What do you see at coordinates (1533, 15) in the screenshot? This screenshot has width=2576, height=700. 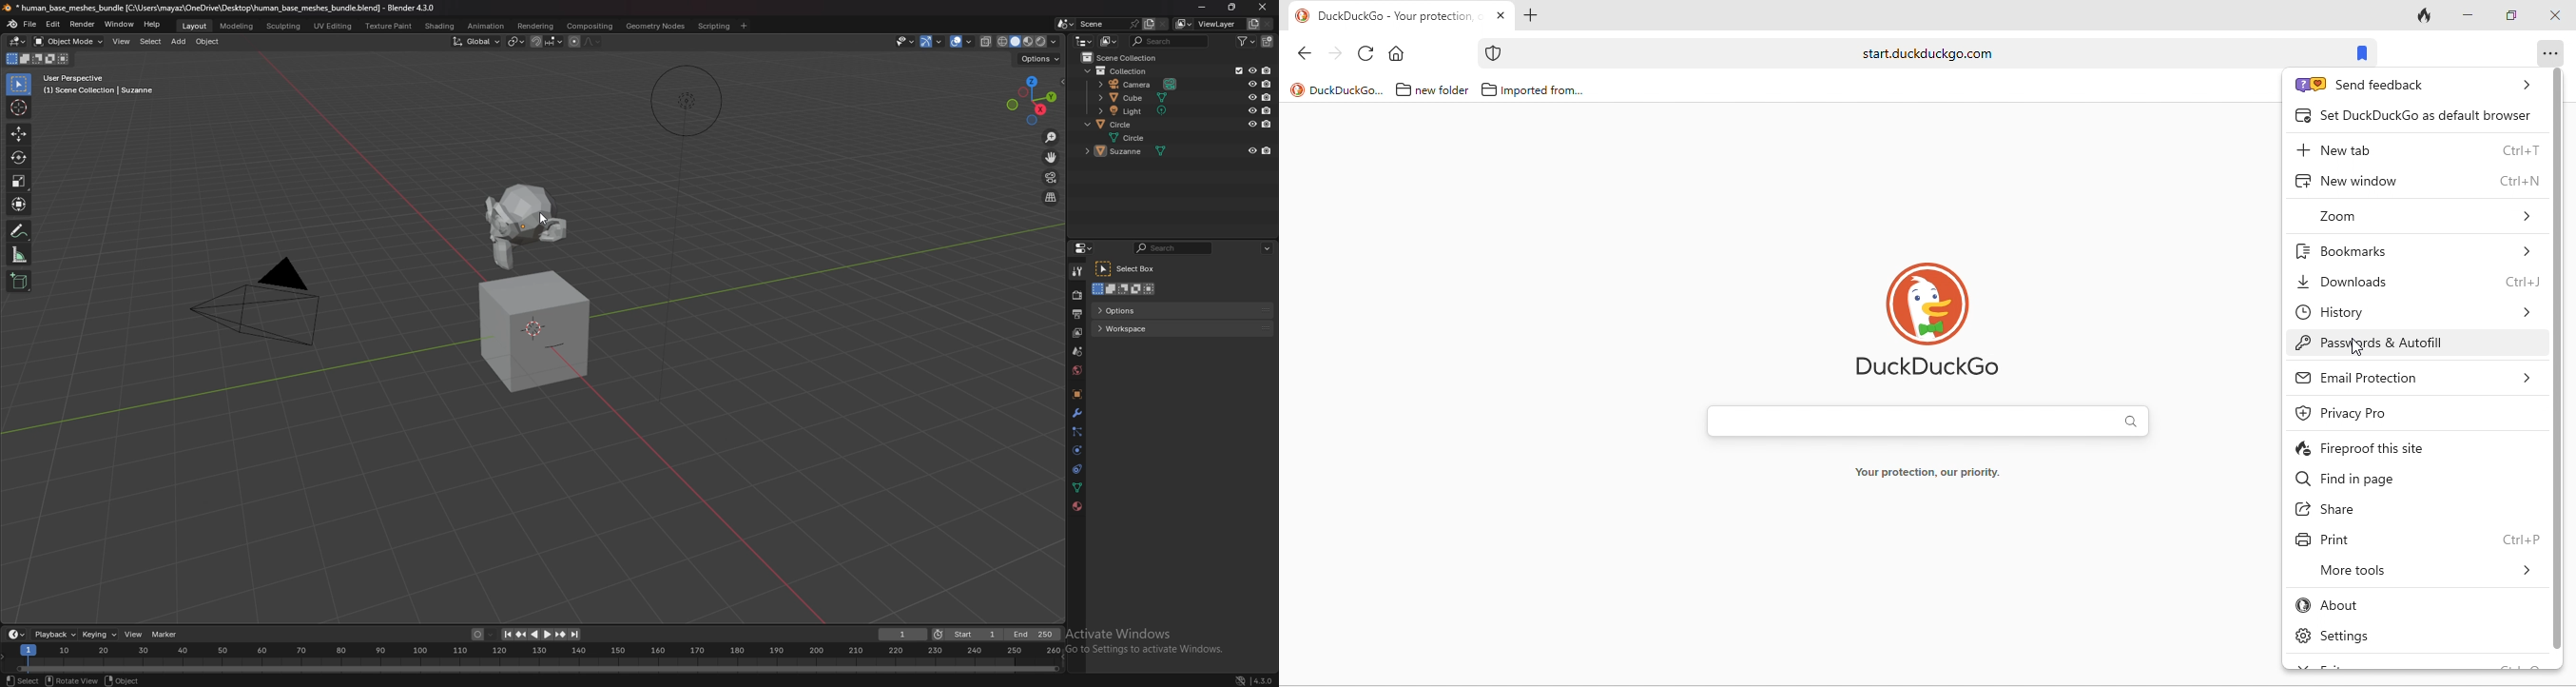 I see `add new tab` at bounding box center [1533, 15].